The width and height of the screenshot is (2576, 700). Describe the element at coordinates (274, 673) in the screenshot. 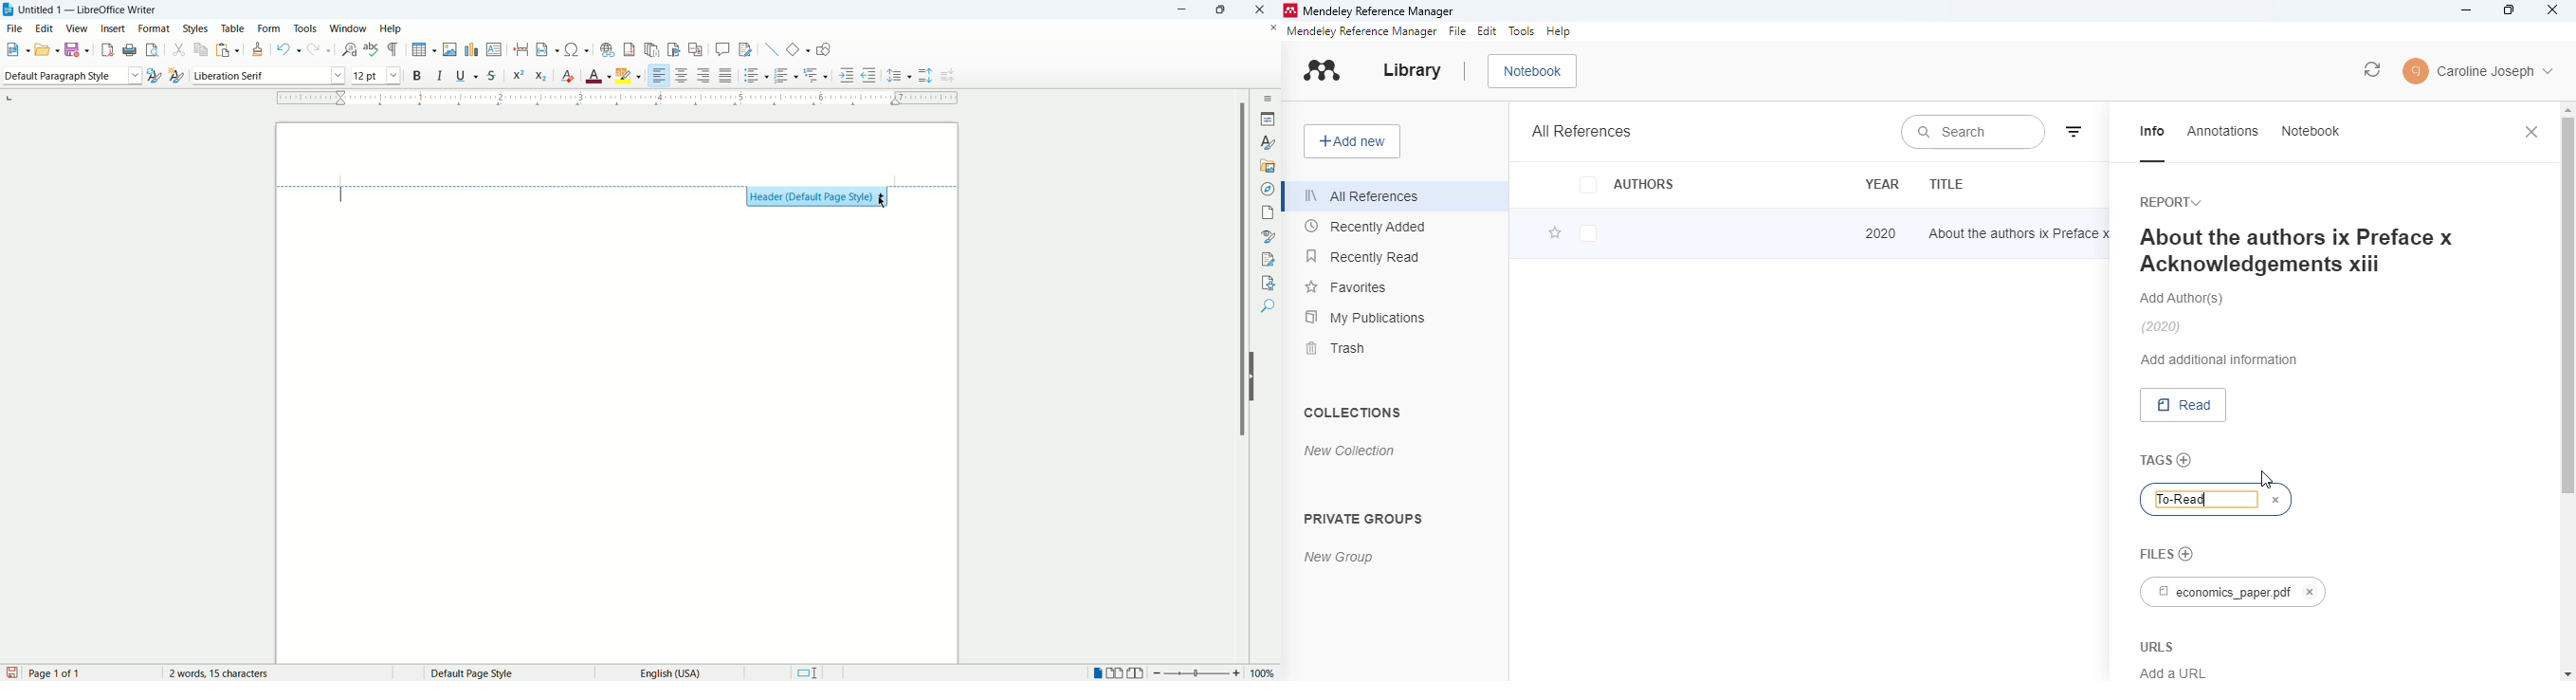

I see `word count` at that location.